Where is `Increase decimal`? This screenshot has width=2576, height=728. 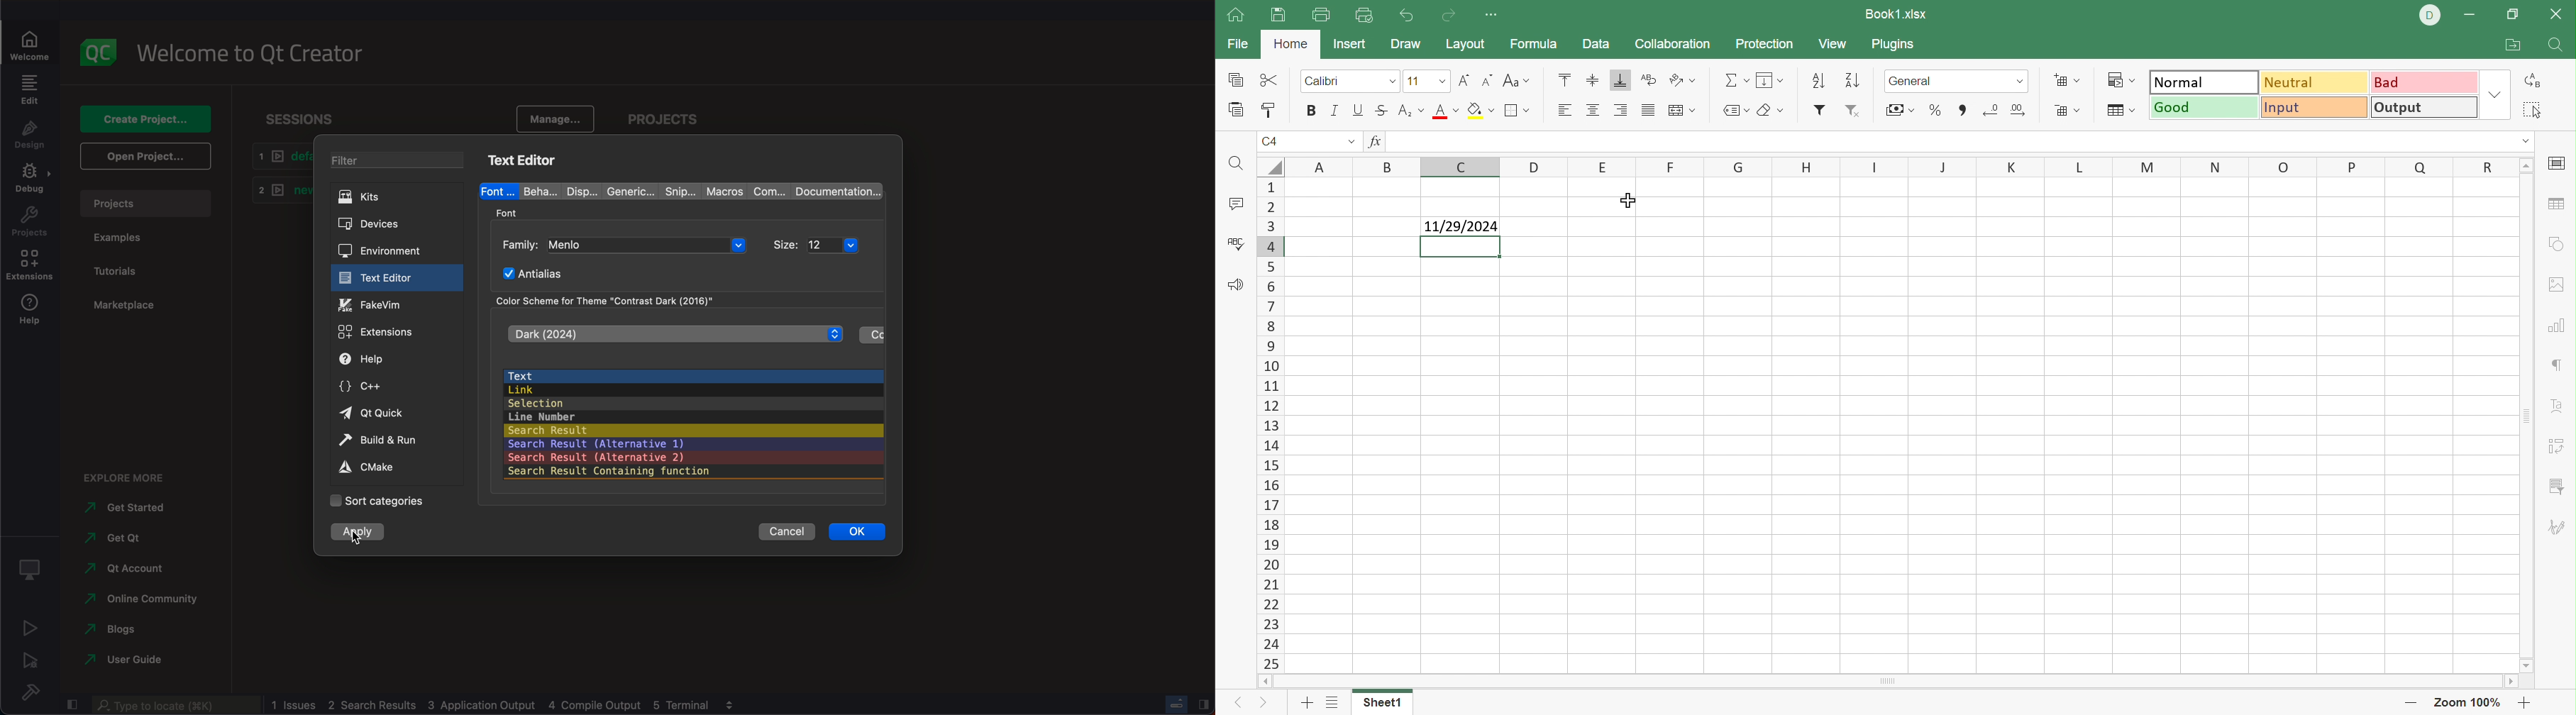
Increase decimal is located at coordinates (2022, 111).